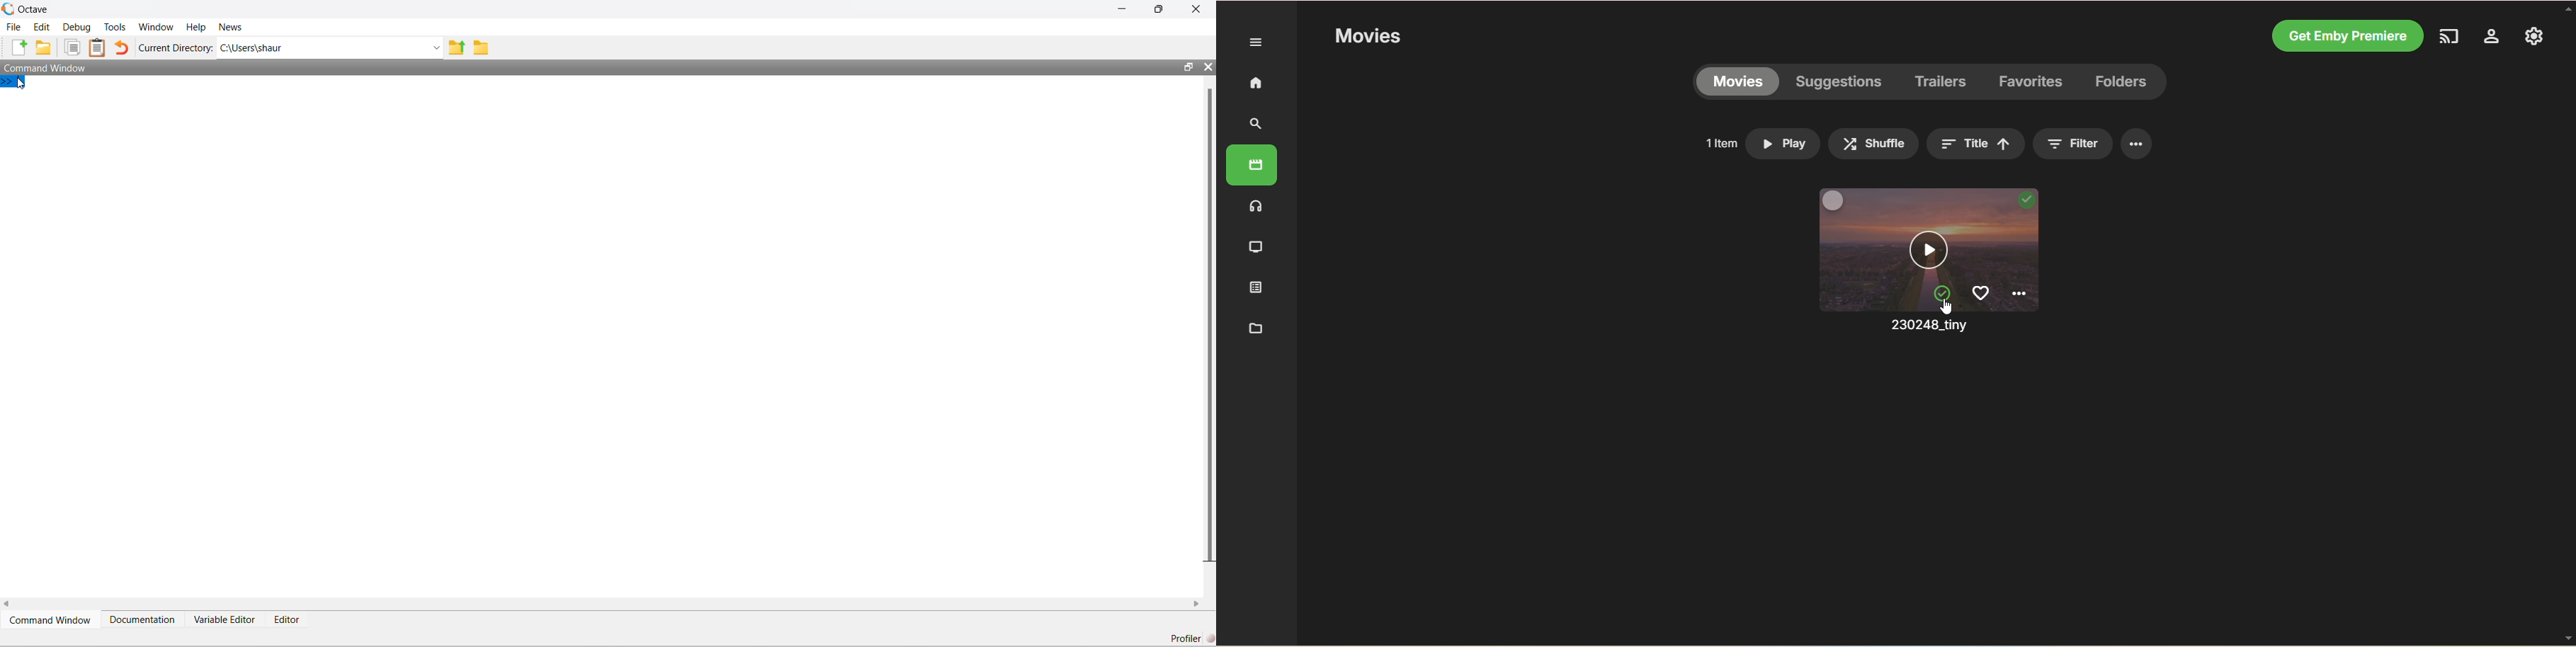 The height and width of the screenshot is (672, 2576). I want to click on favorites, so click(1980, 293).